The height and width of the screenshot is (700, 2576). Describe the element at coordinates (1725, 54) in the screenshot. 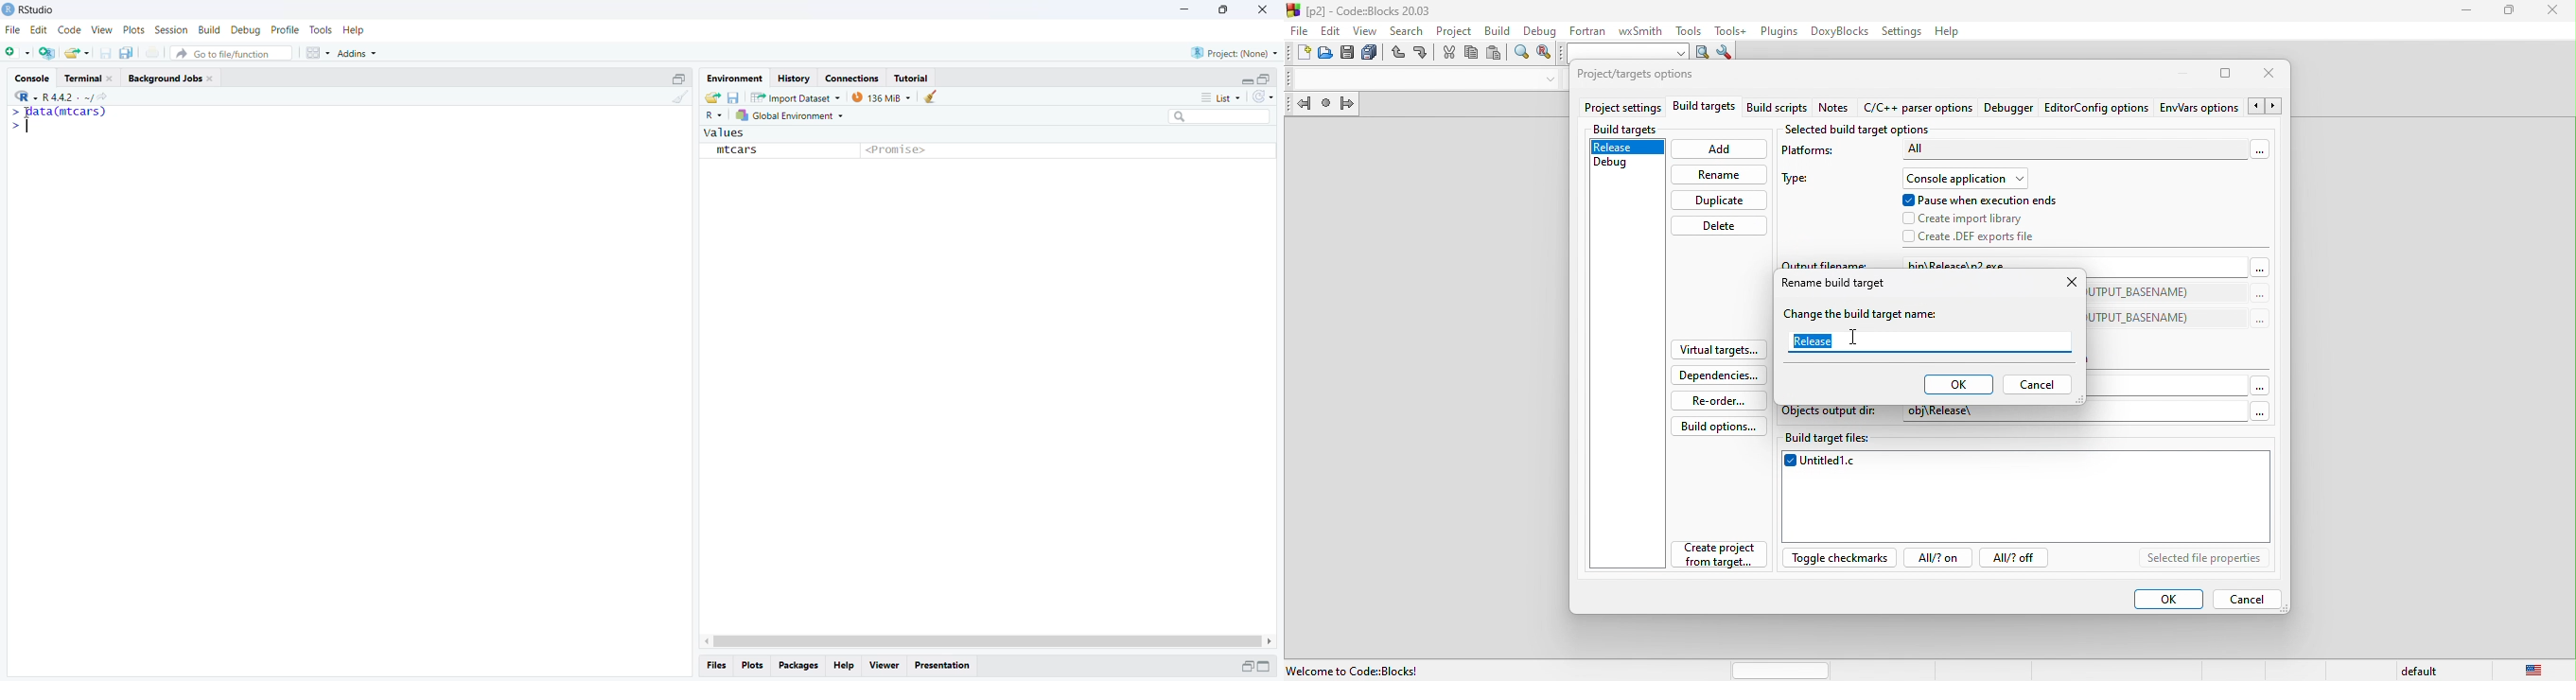

I see `show options window` at that location.